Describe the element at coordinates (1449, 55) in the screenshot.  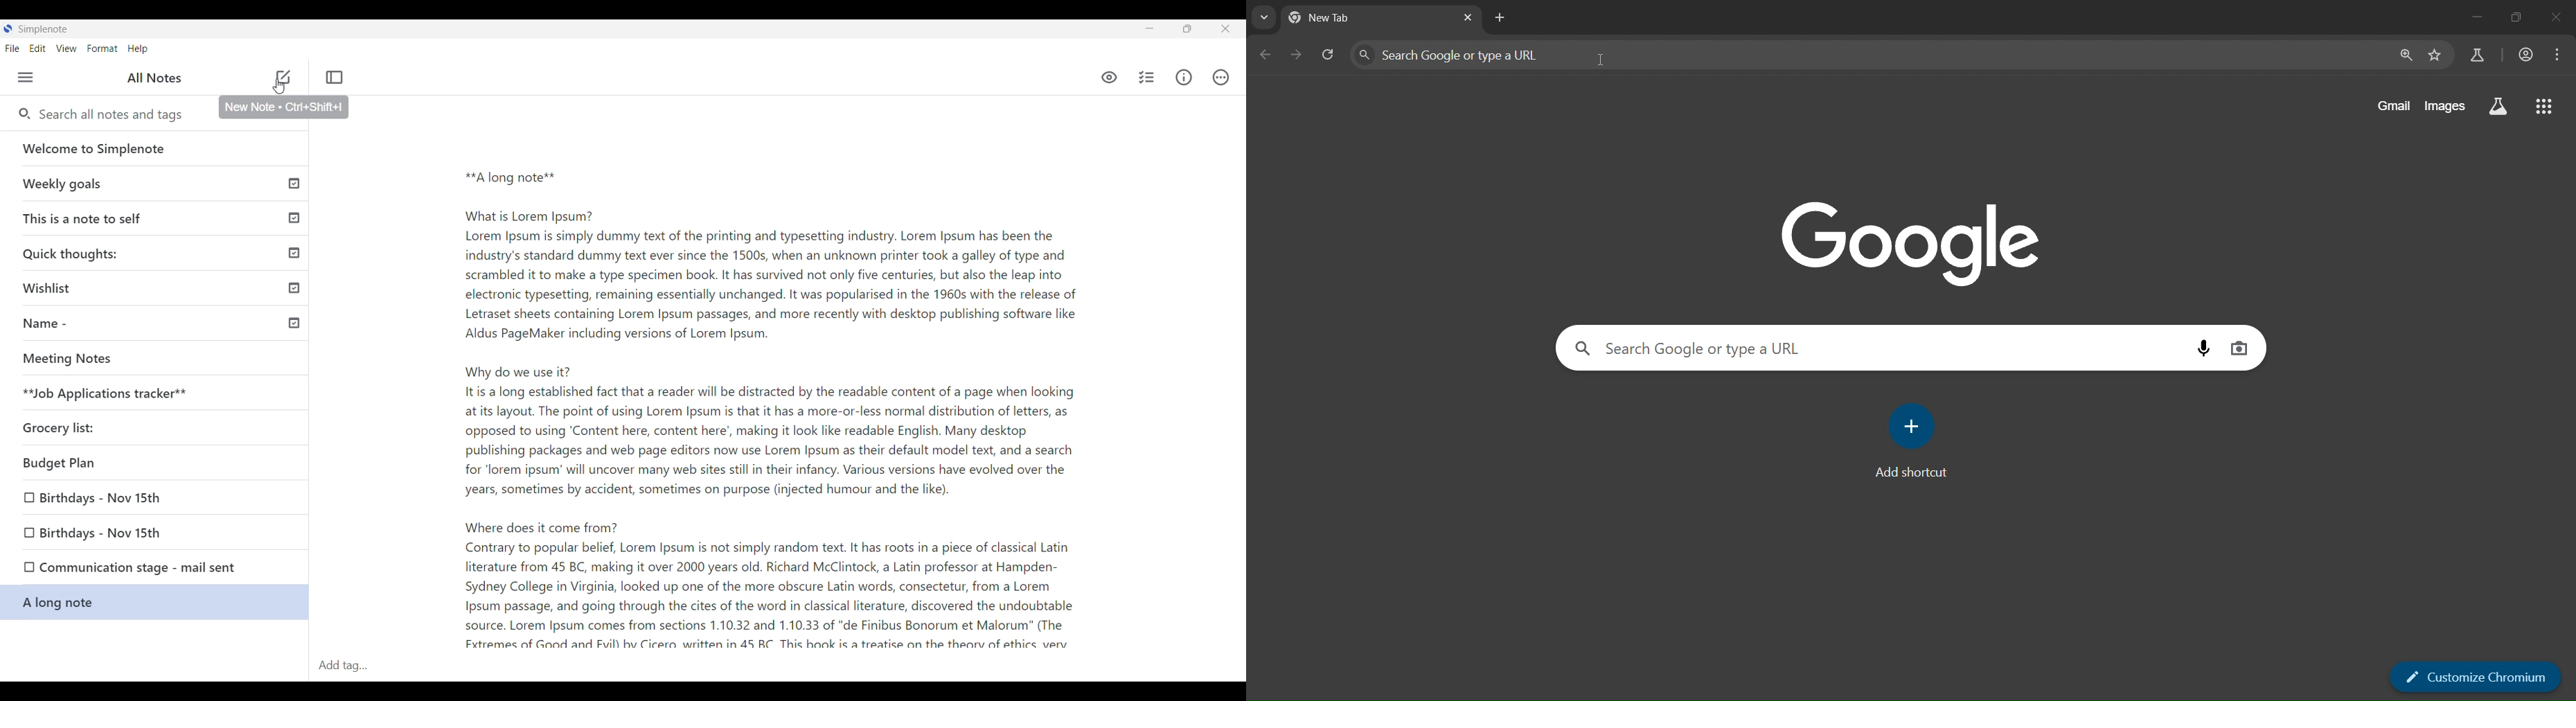
I see `Search Google or type a URL` at that location.